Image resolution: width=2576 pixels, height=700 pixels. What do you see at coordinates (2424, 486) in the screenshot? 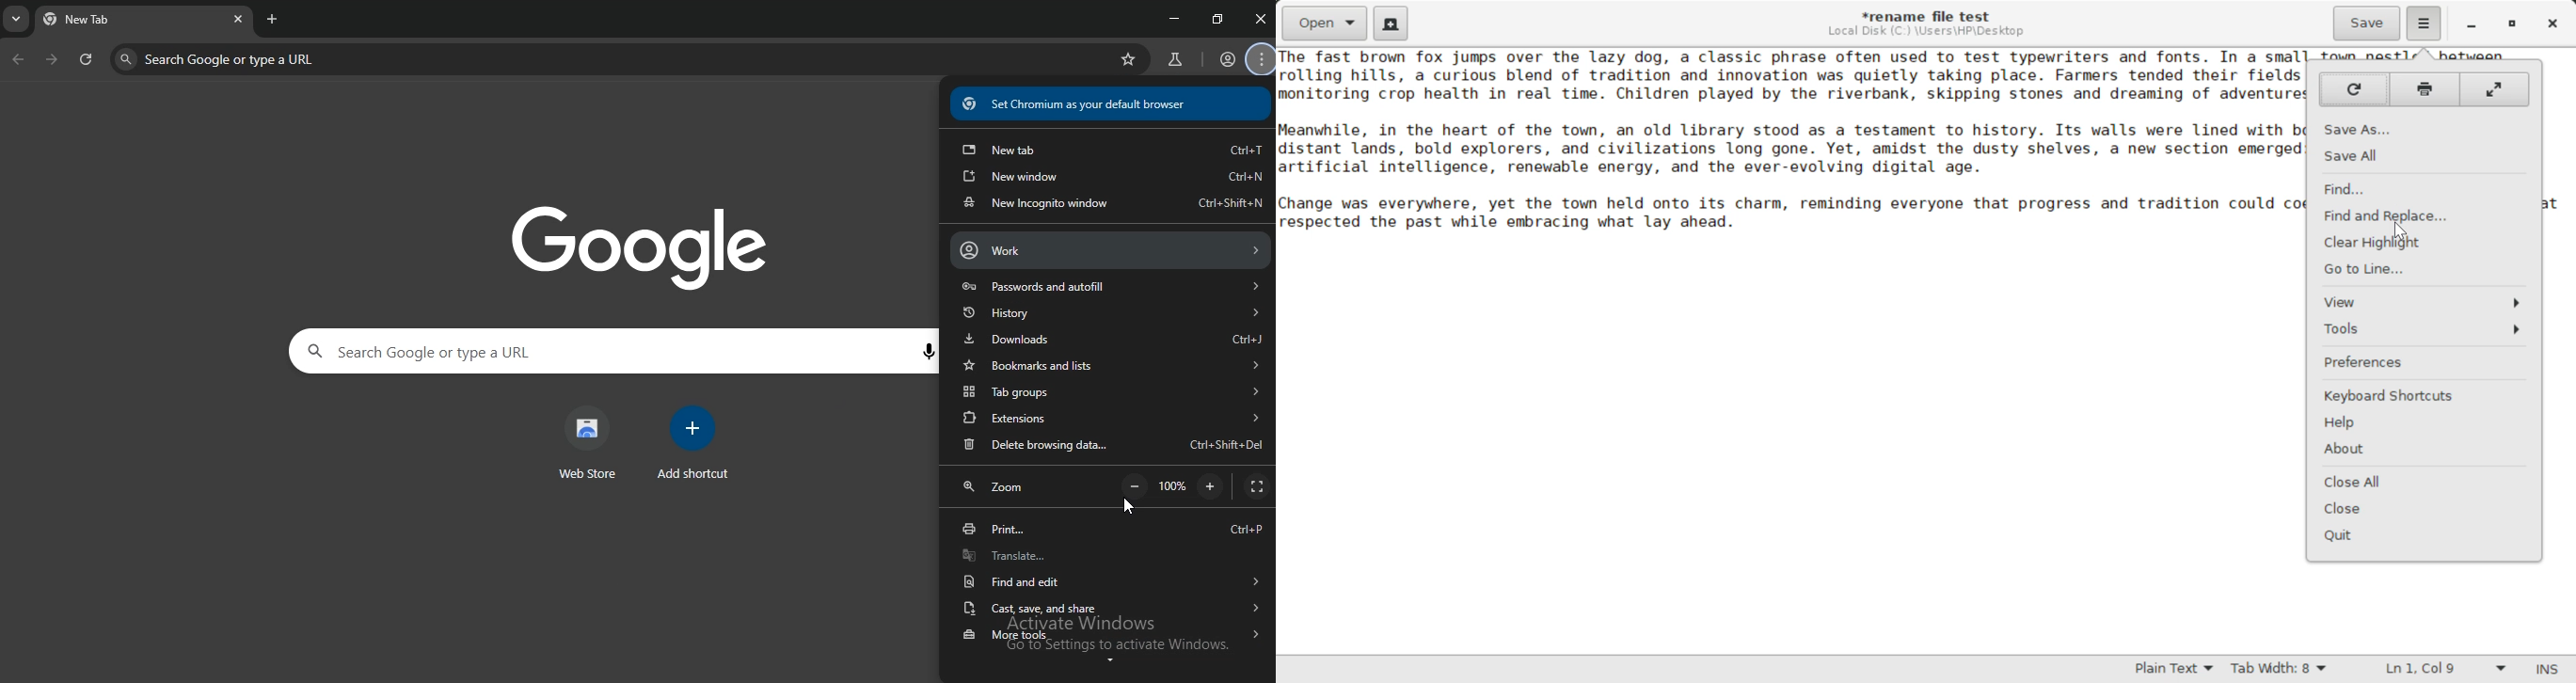
I see `Close All` at bounding box center [2424, 486].